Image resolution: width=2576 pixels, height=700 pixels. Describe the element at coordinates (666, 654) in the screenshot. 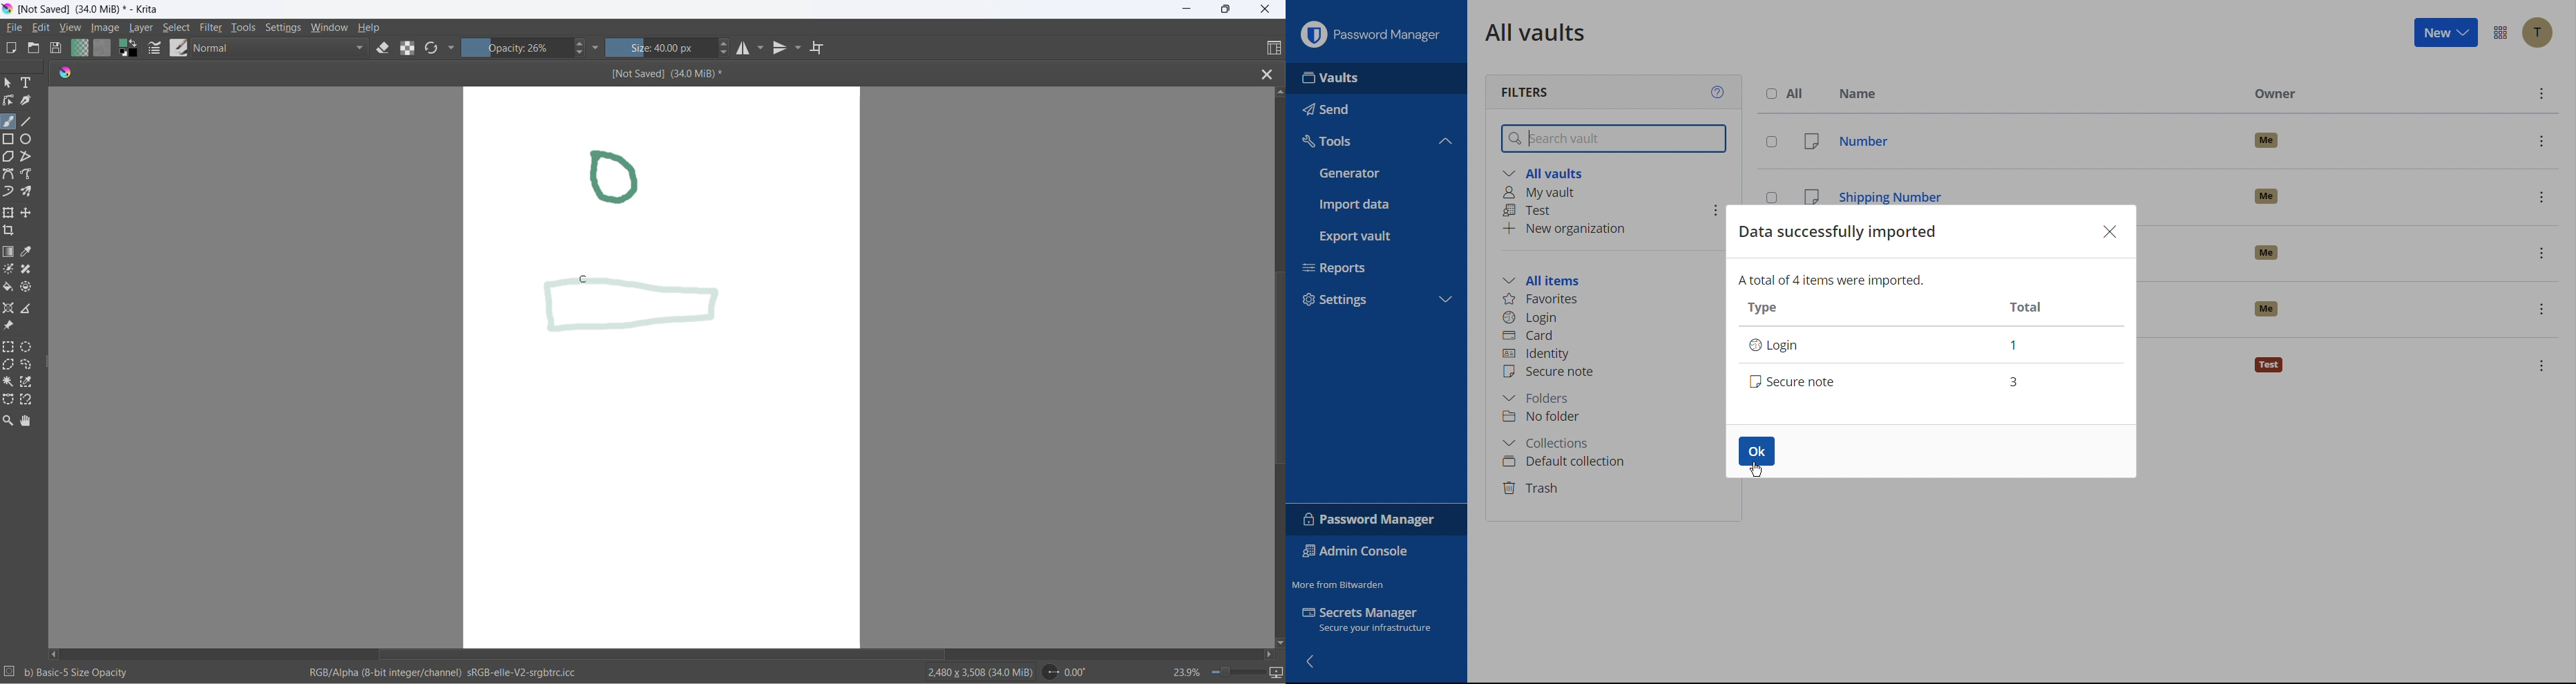

I see `horizontal scroll bar` at that location.